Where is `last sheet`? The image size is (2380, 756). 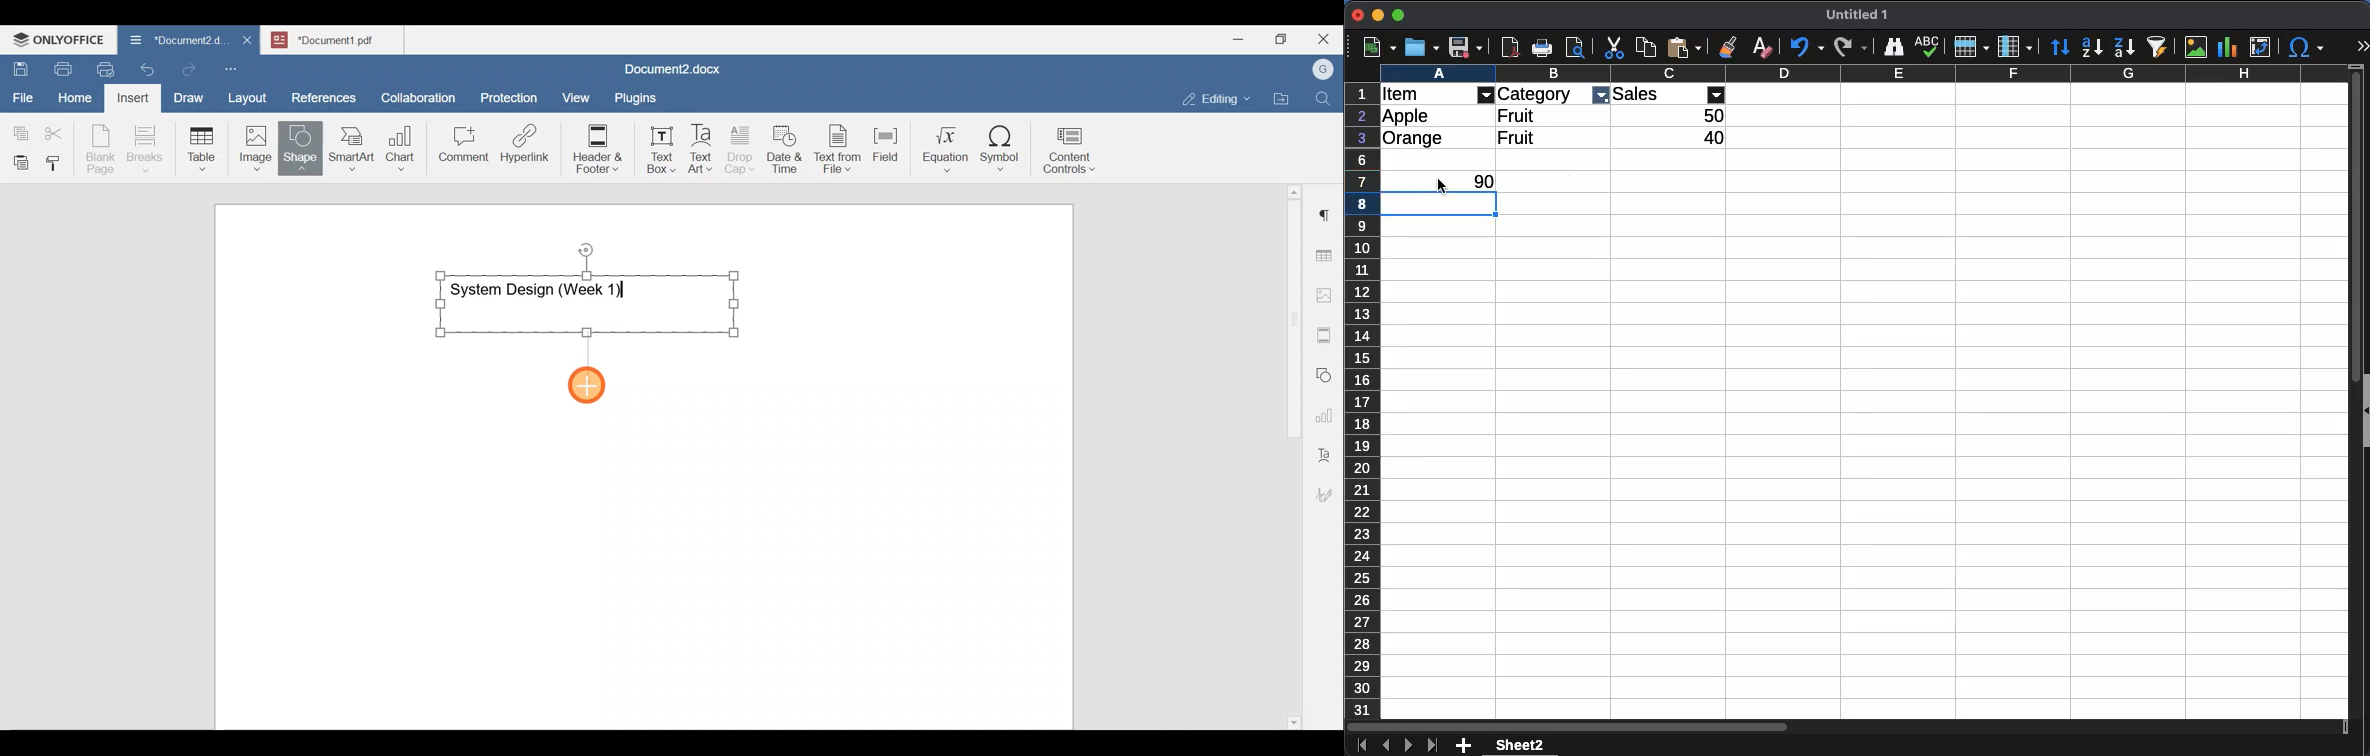
last sheet is located at coordinates (1432, 746).